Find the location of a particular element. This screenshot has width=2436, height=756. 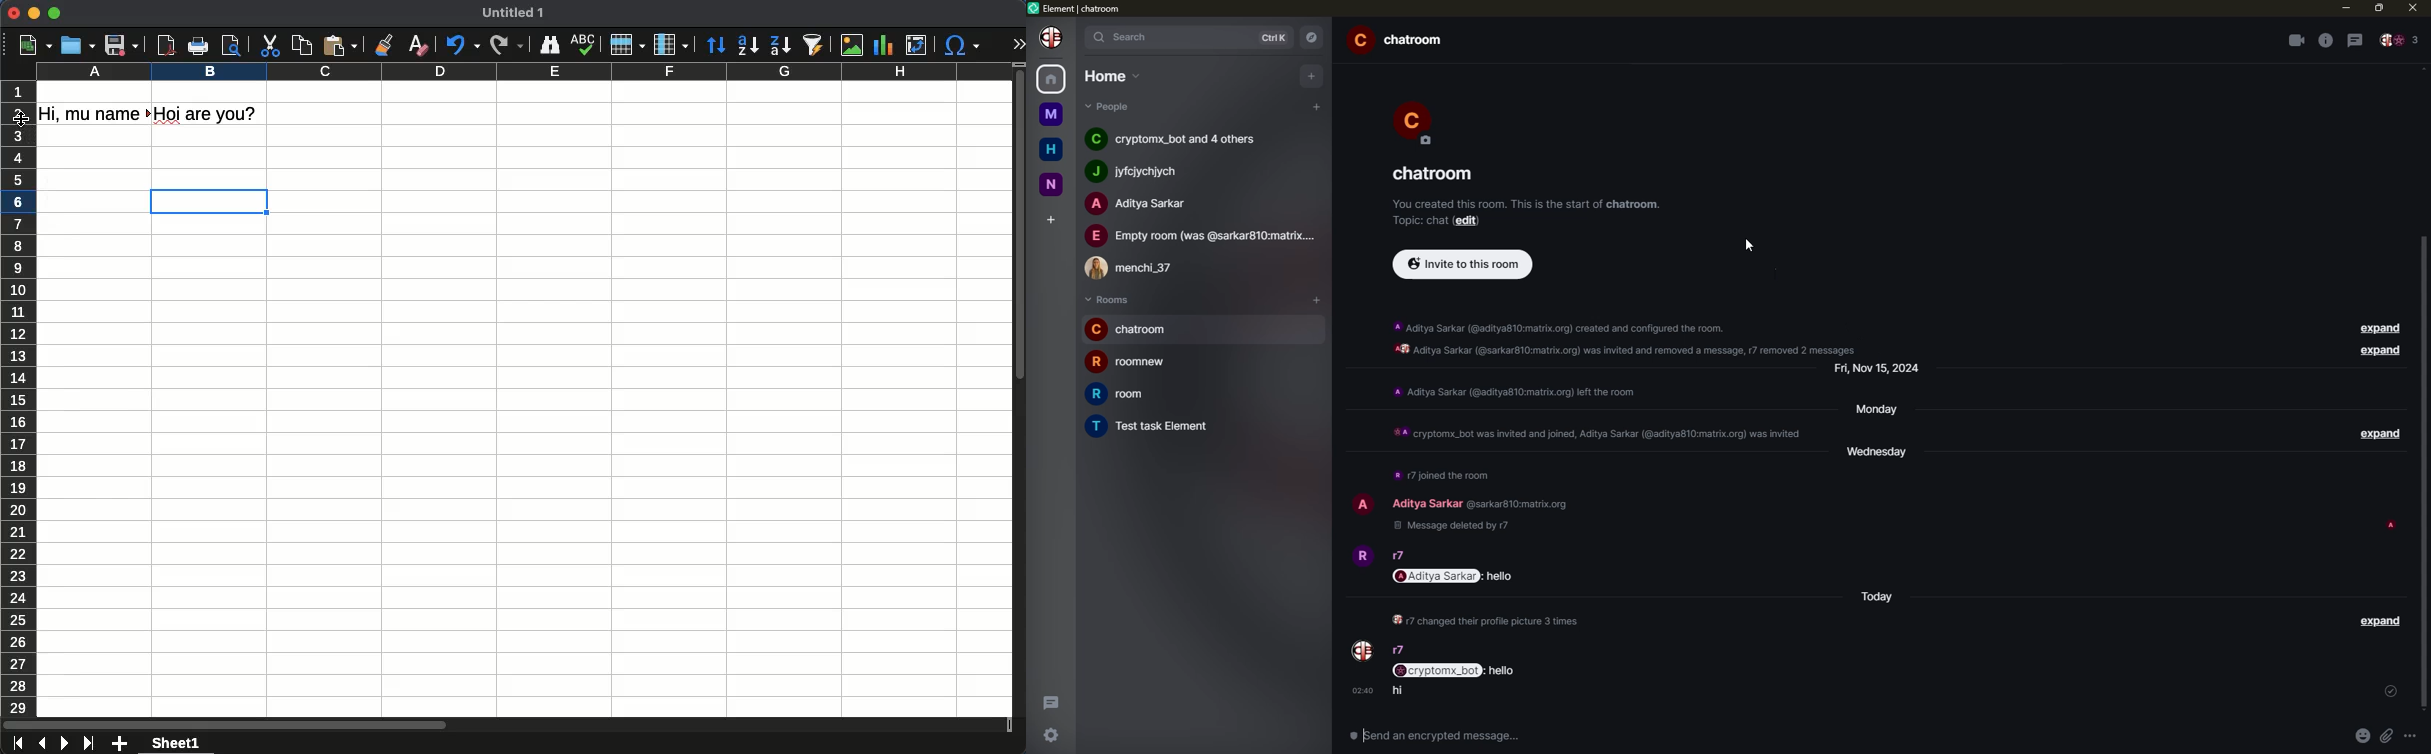

day is located at coordinates (1881, 455).